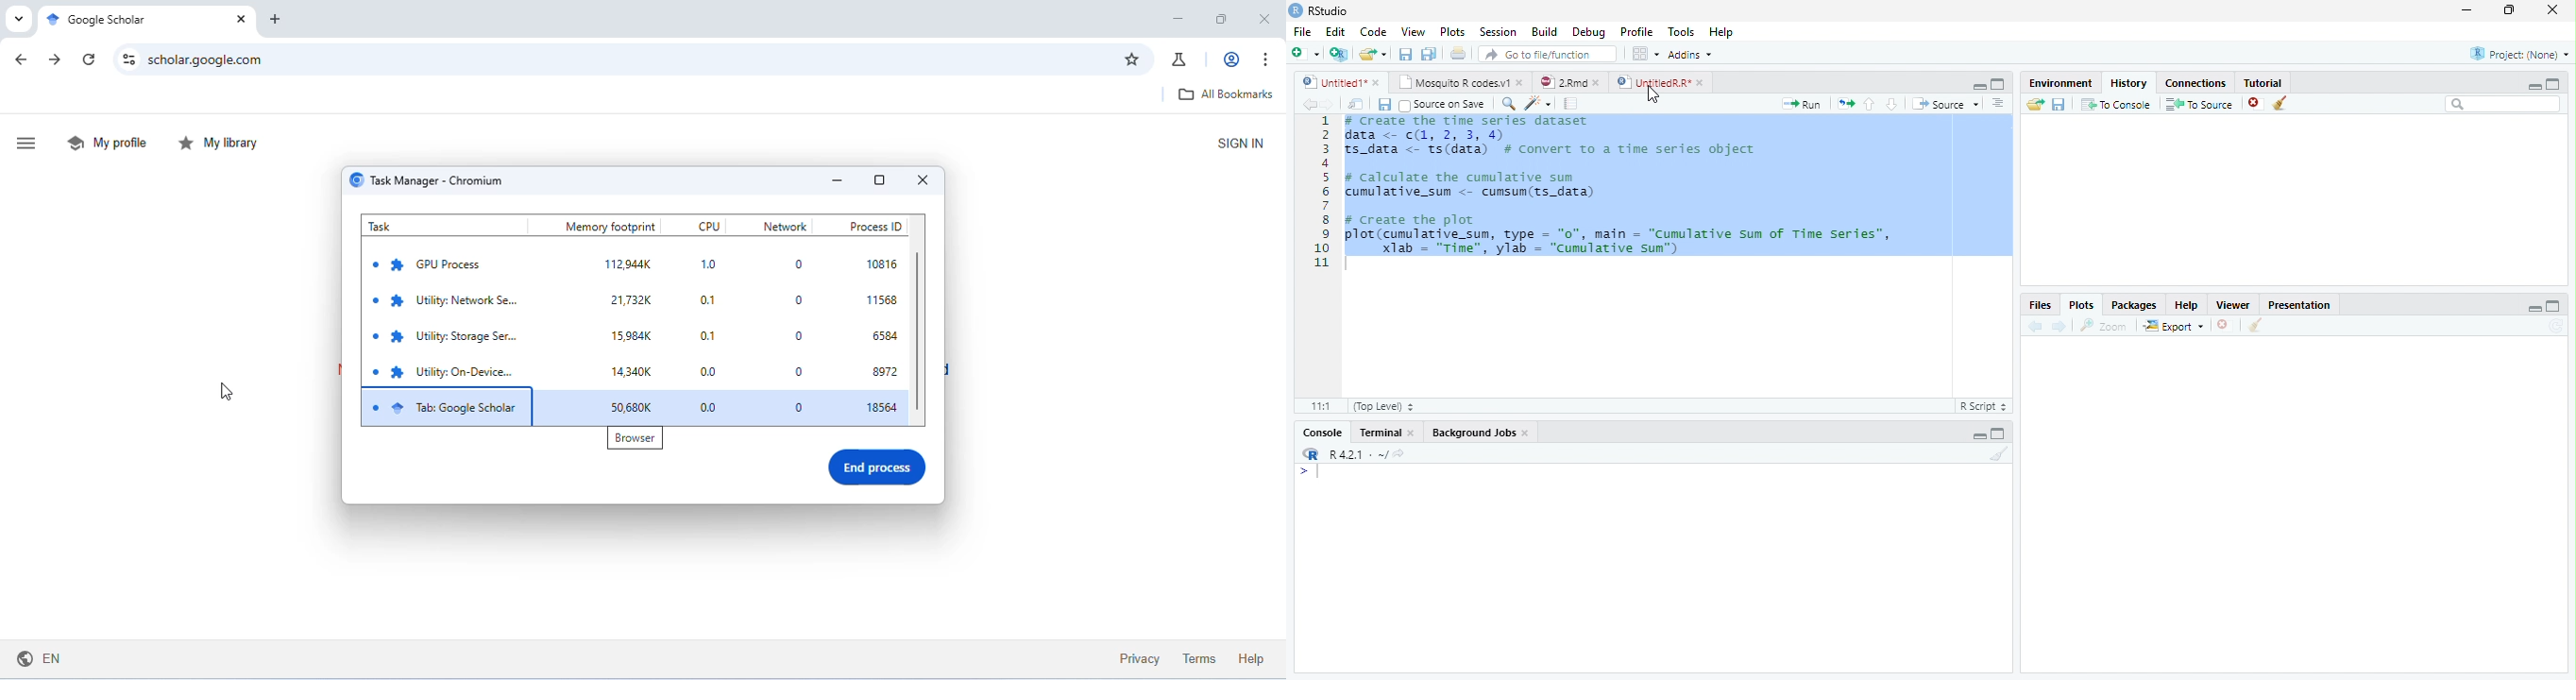 This screenshot has width=2576, height=700. Describe the element at coordinates (39, 658) in the screenshot. I see `English` at that location.